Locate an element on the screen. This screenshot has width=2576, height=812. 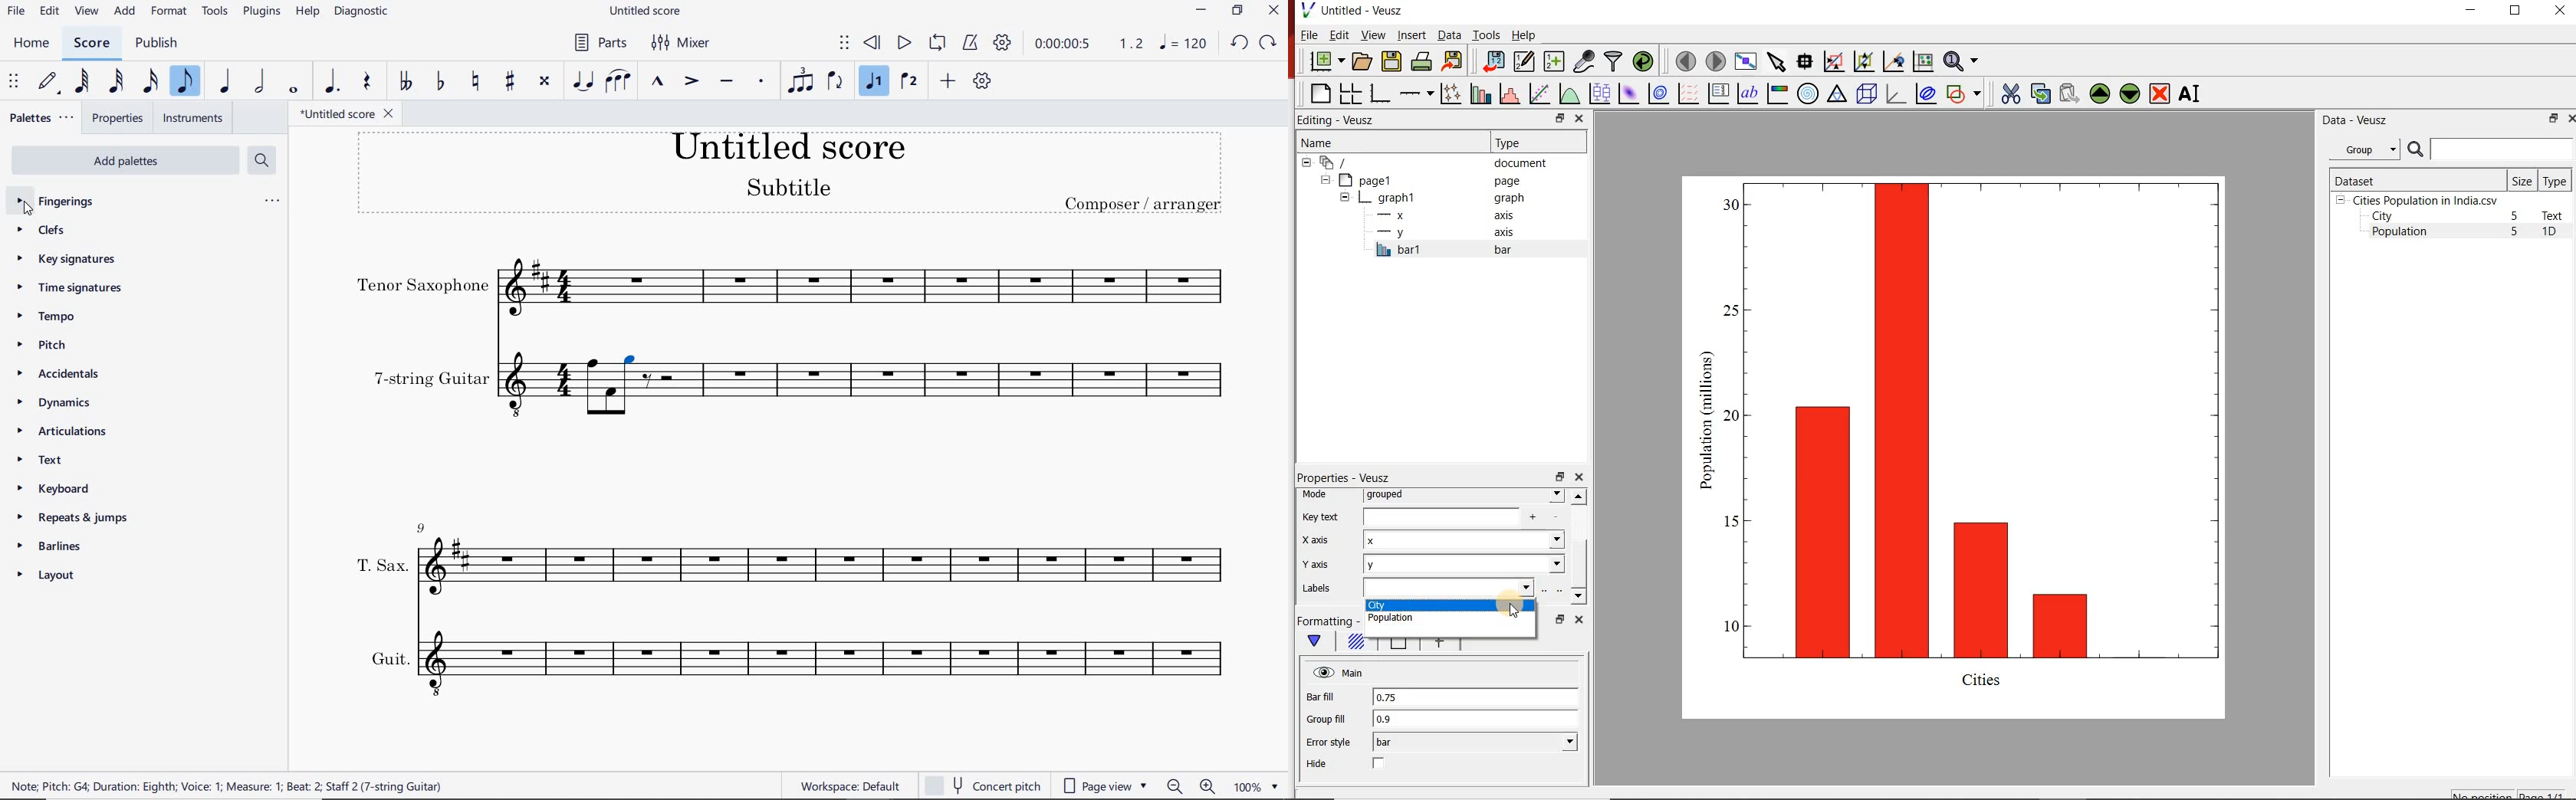
DIAGNOSTIC is located at coordinates (363, 13).